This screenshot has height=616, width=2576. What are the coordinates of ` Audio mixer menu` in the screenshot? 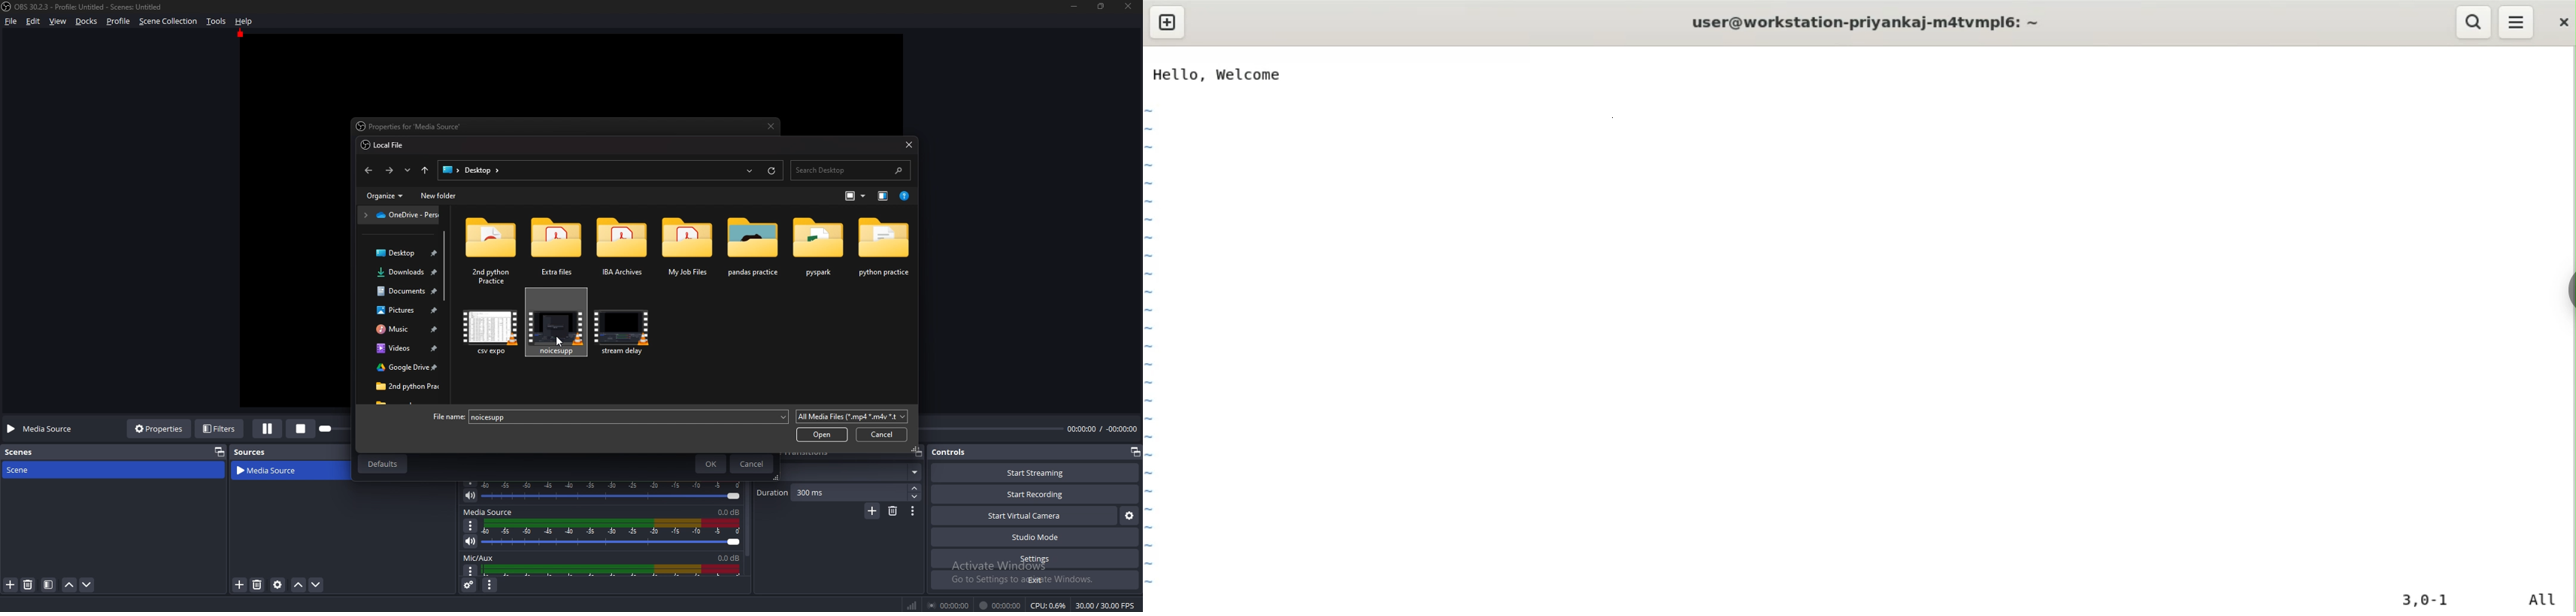 It's located at (489, 586).